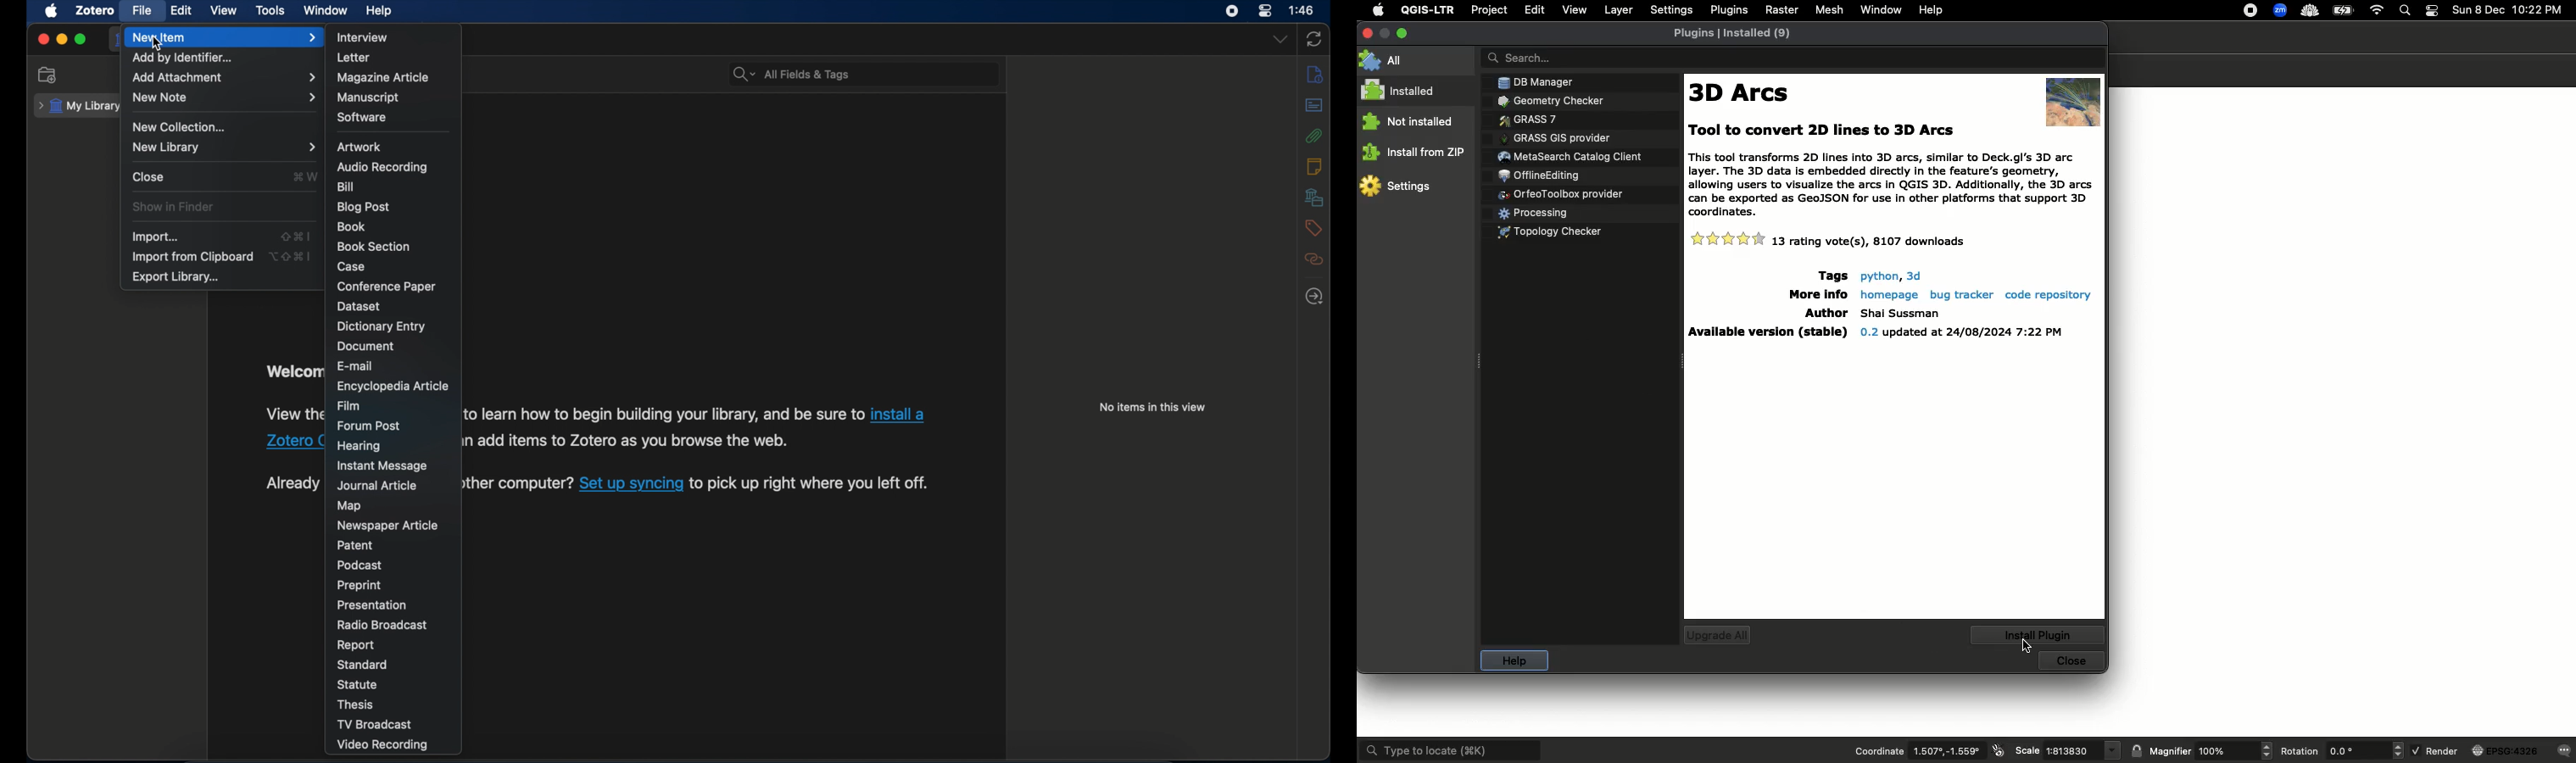 Image resolution: width=2576 pixels, height=784 pixels. I want to click on close, so click(148, 176).